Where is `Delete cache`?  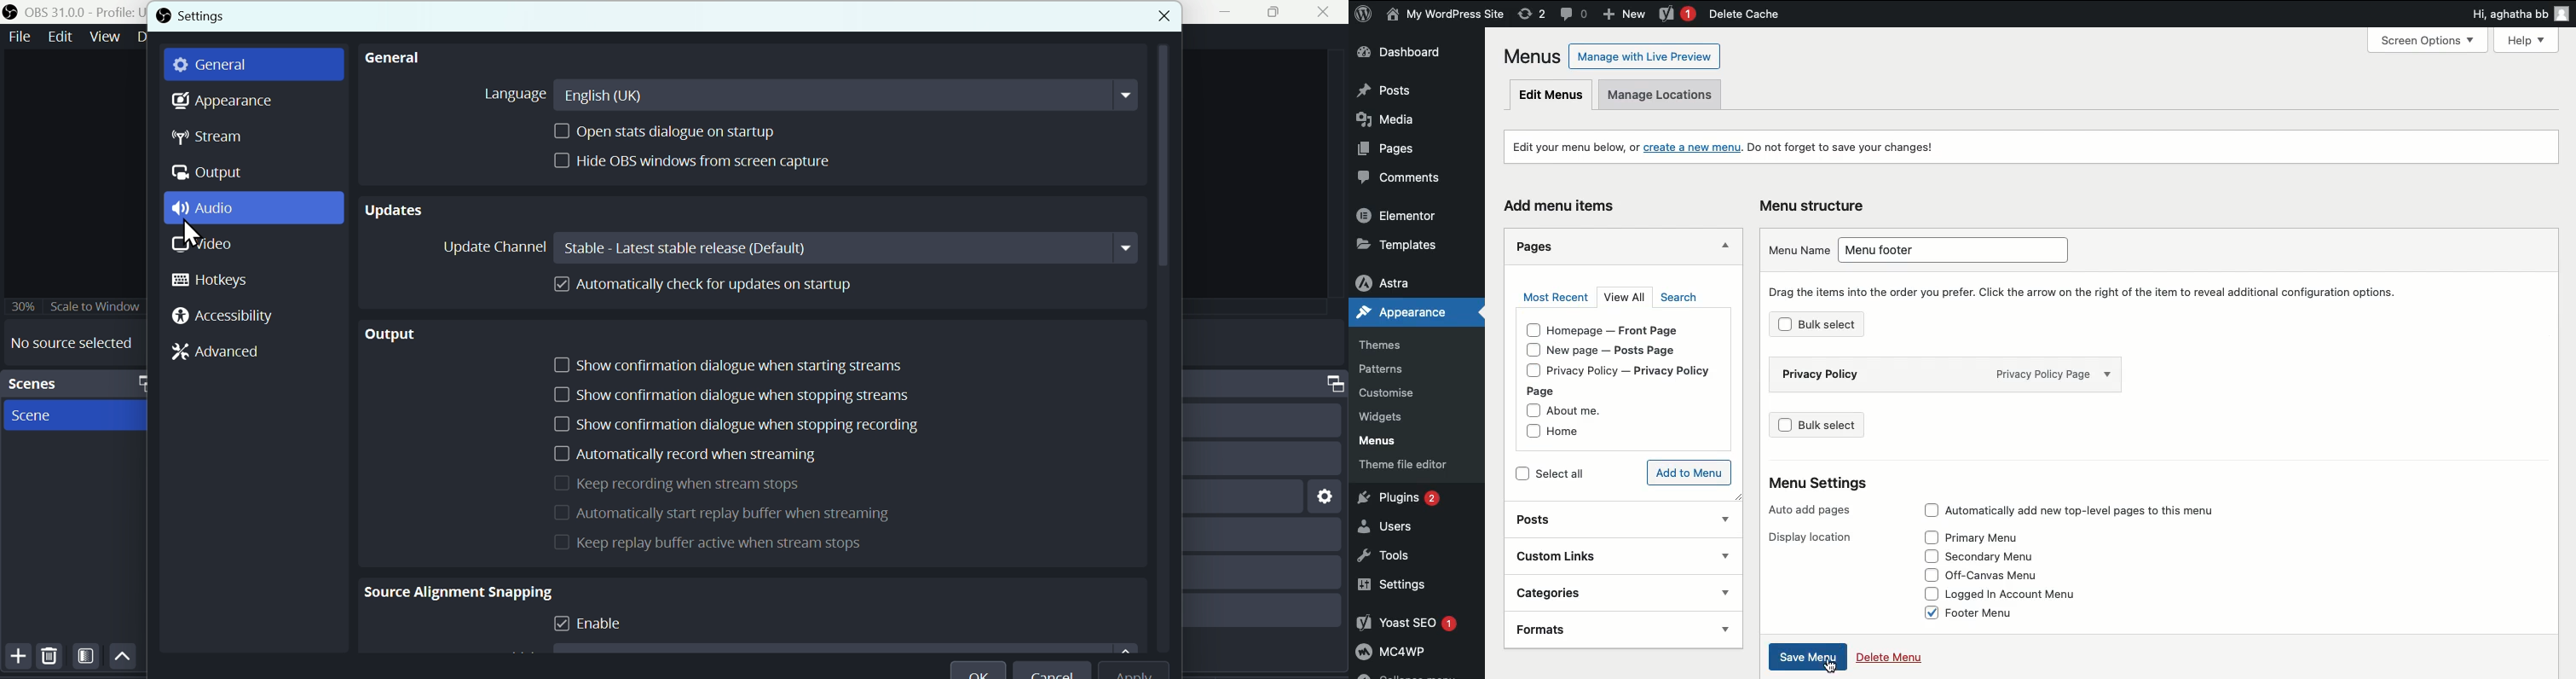 Delete cache is located at coordinates (1743, 15).